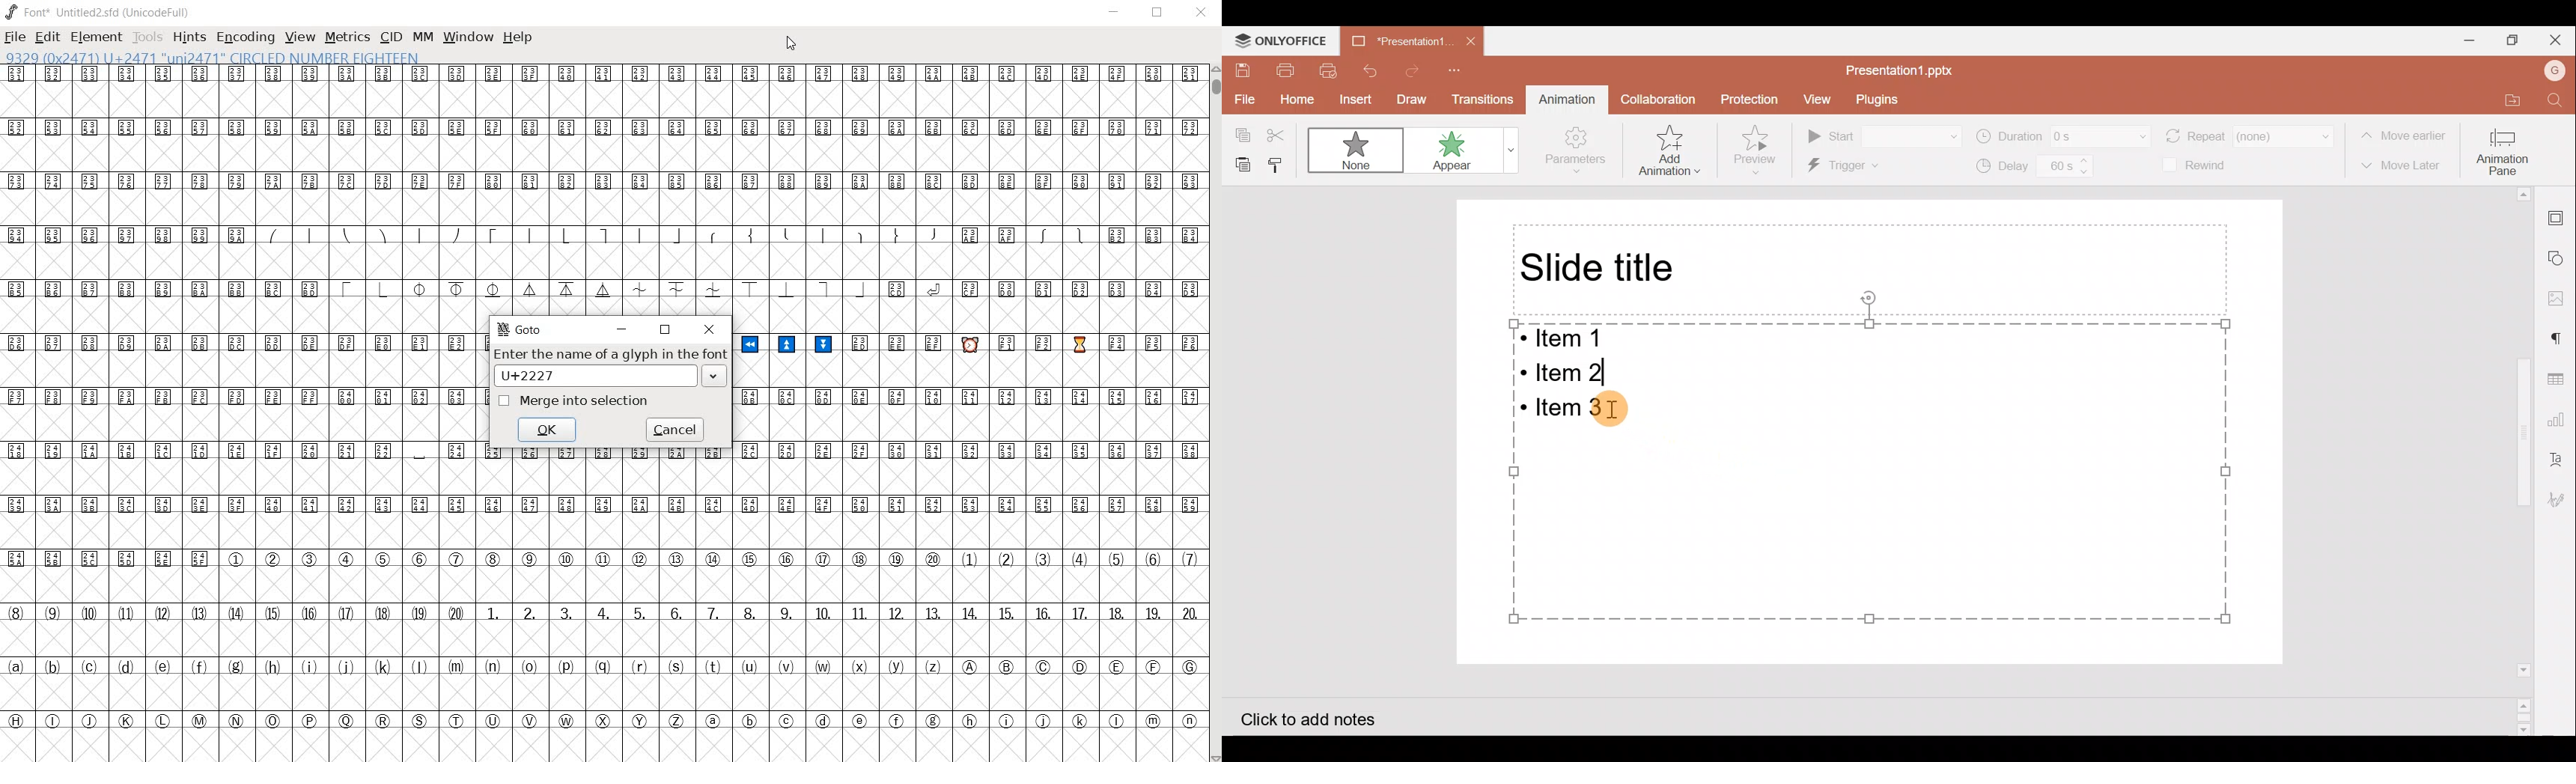  I want to click on restore, so click(1157, 13).